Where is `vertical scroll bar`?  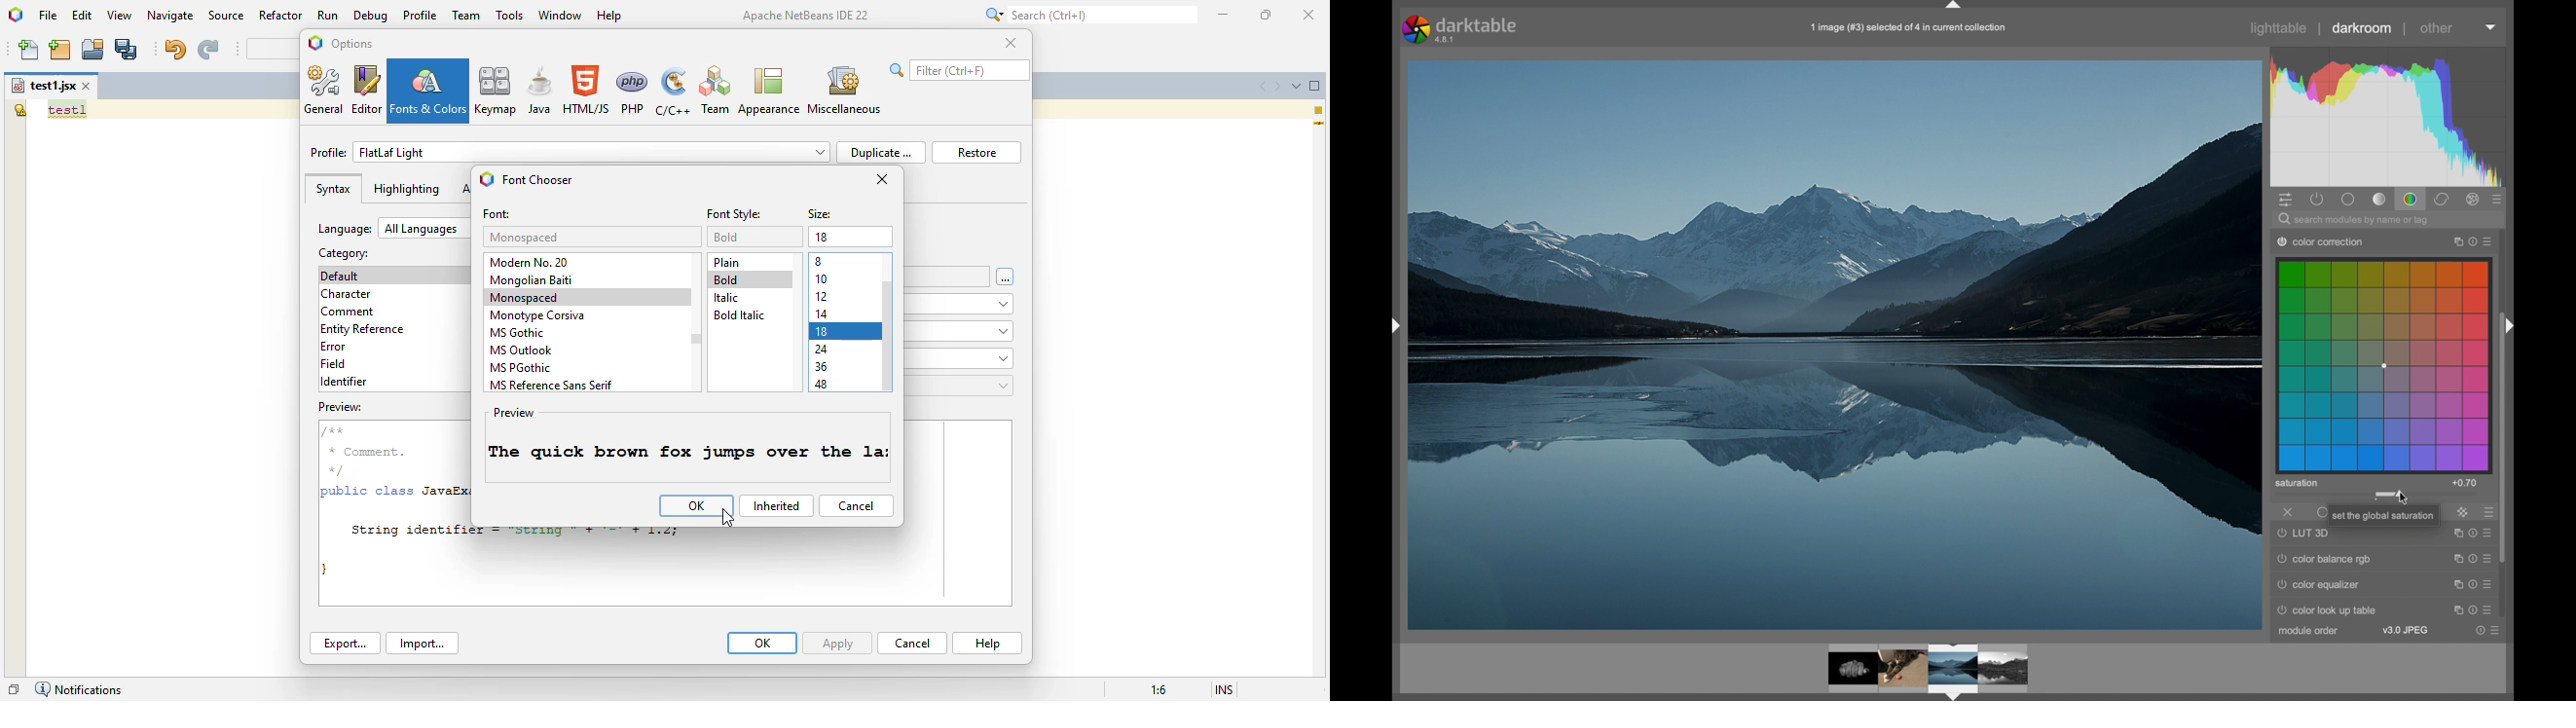
vertical scroll bar is located at coordinates (889, 337).